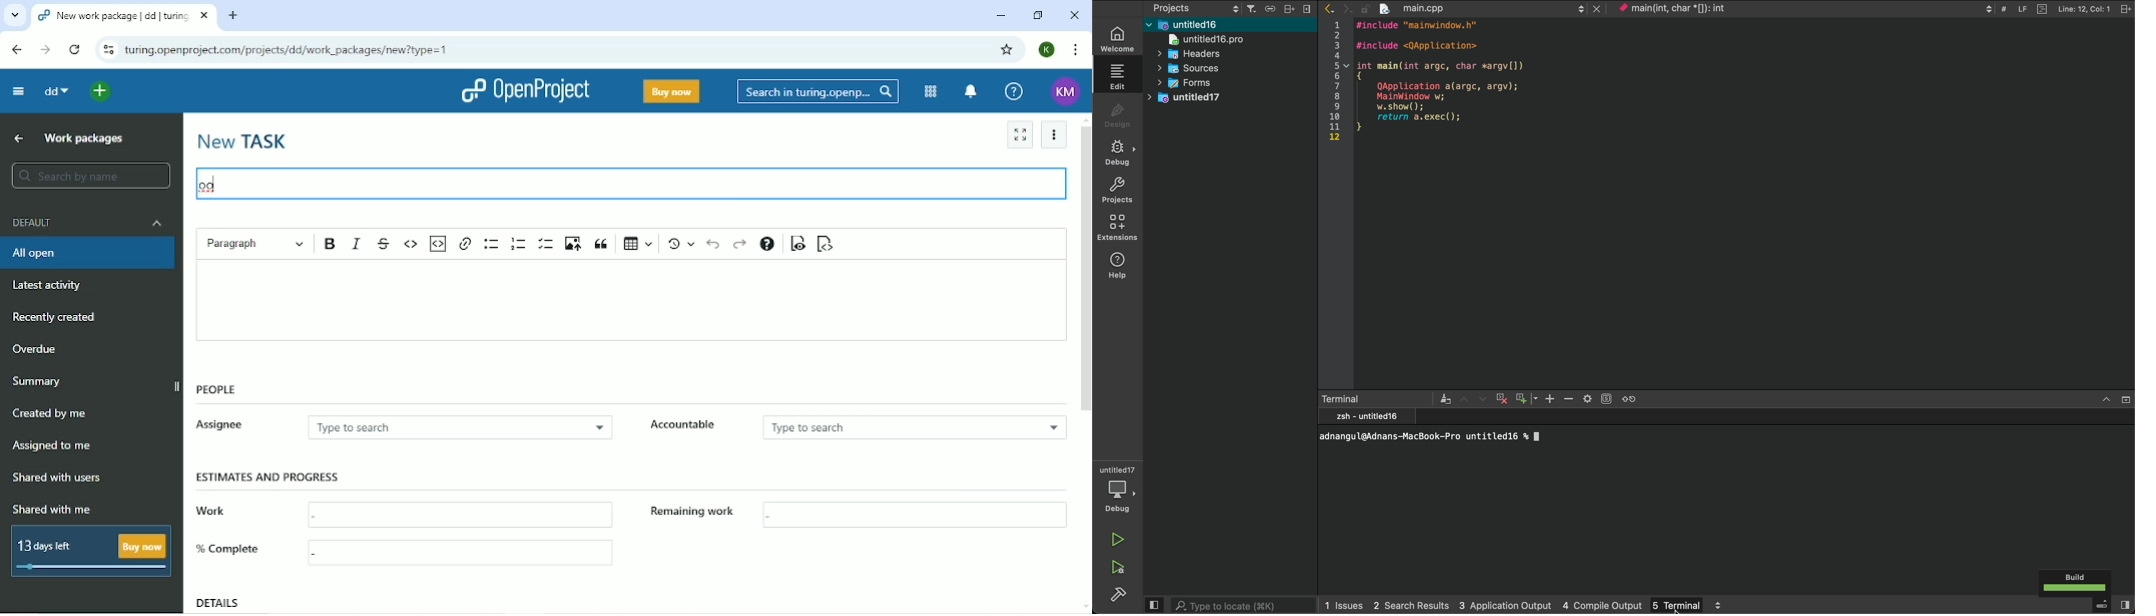 The width and height of the screenshot is (2156, 616). I want to click on close, so click(205, 18).